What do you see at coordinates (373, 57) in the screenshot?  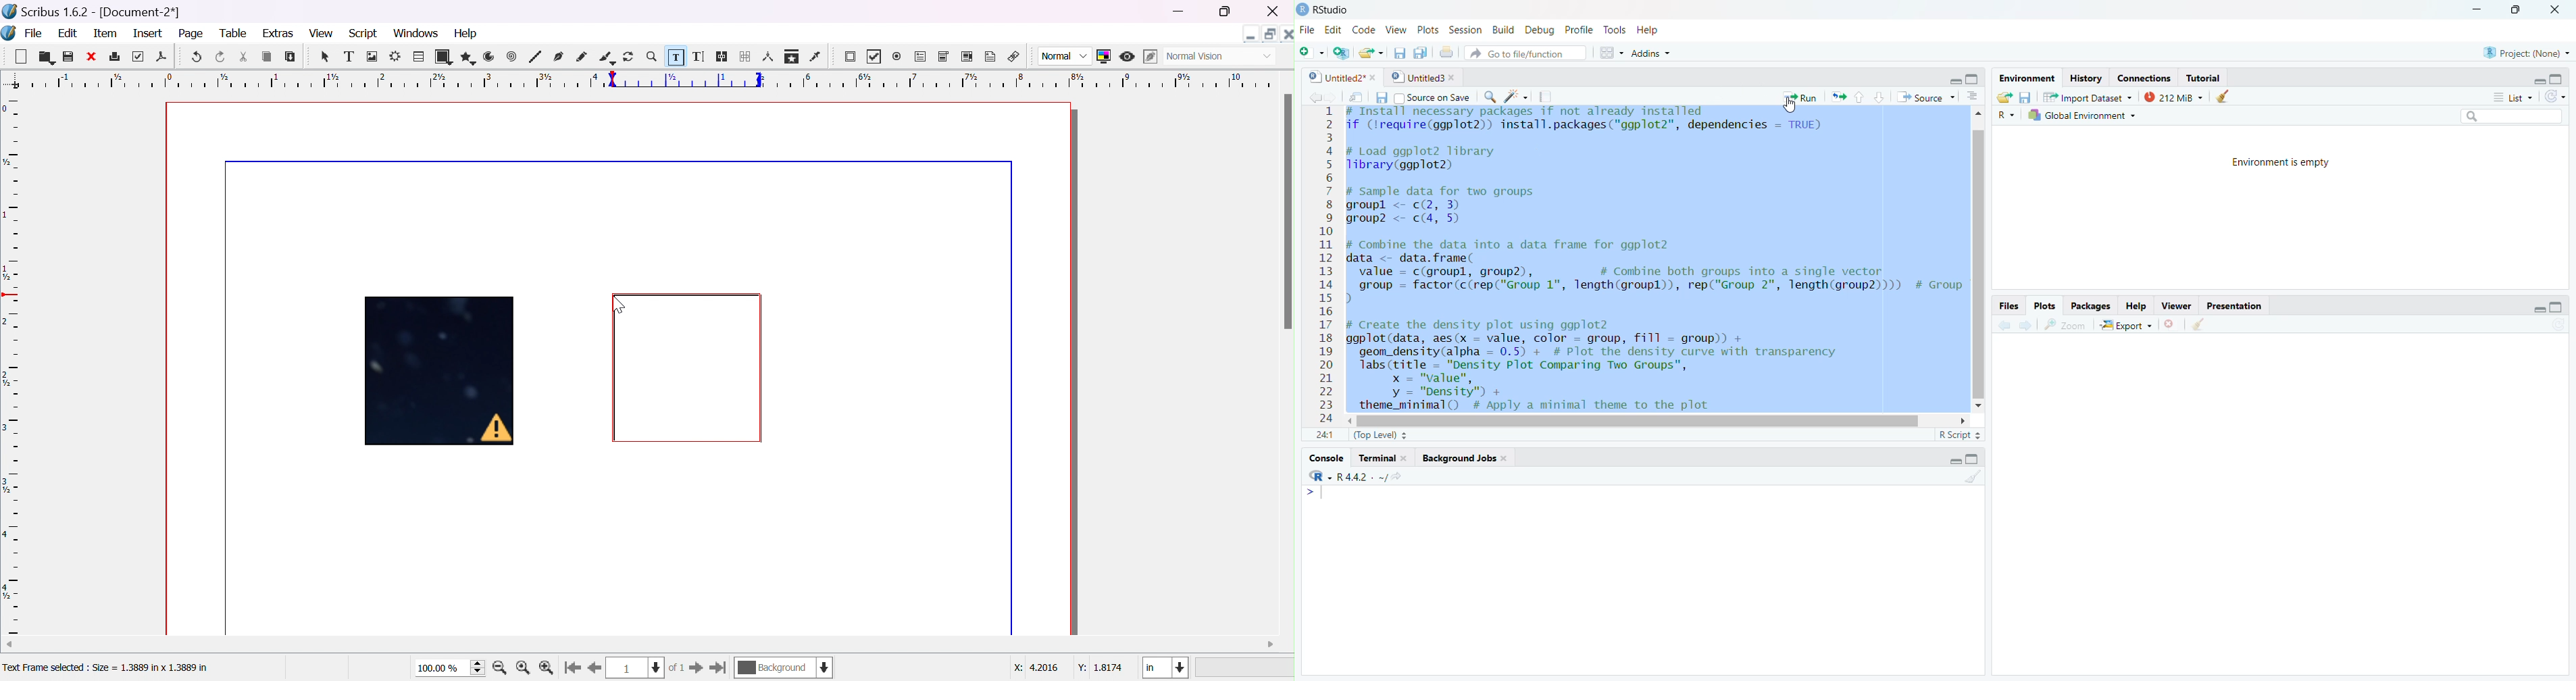 I see `image frame` at bounding box center [373, 57].